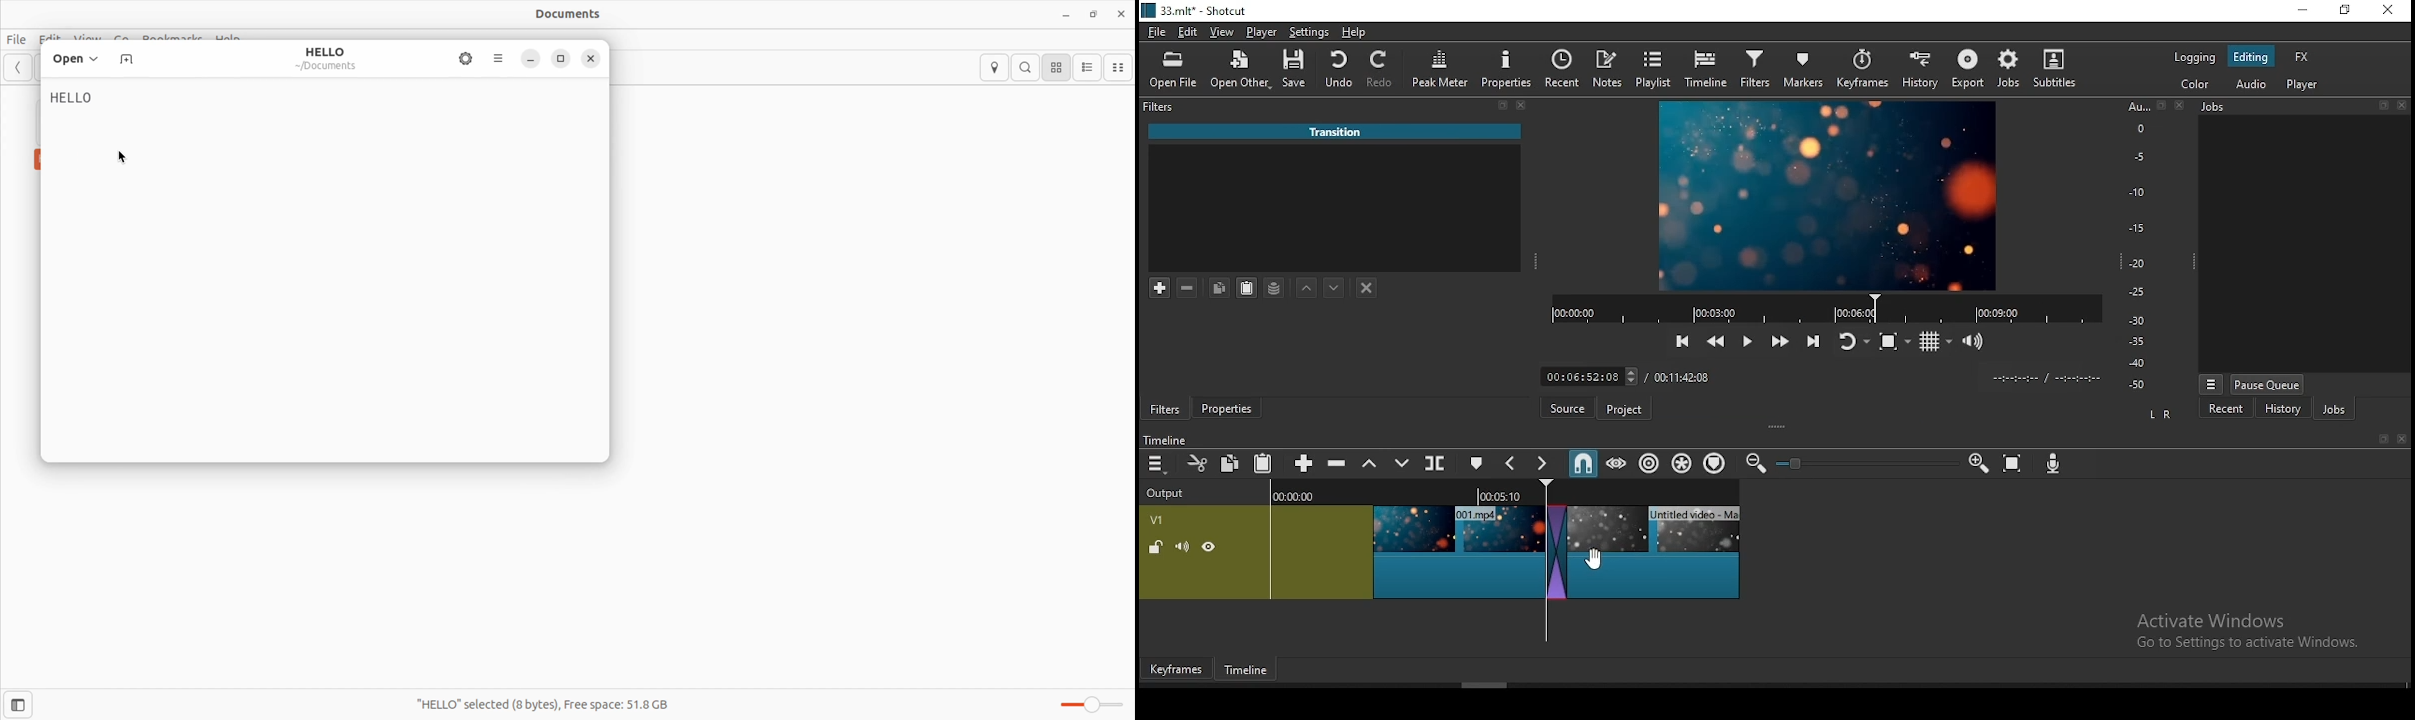 The height and width of the screenshot is (728, 2436). I want to click on video preview, so click(1830, 197).